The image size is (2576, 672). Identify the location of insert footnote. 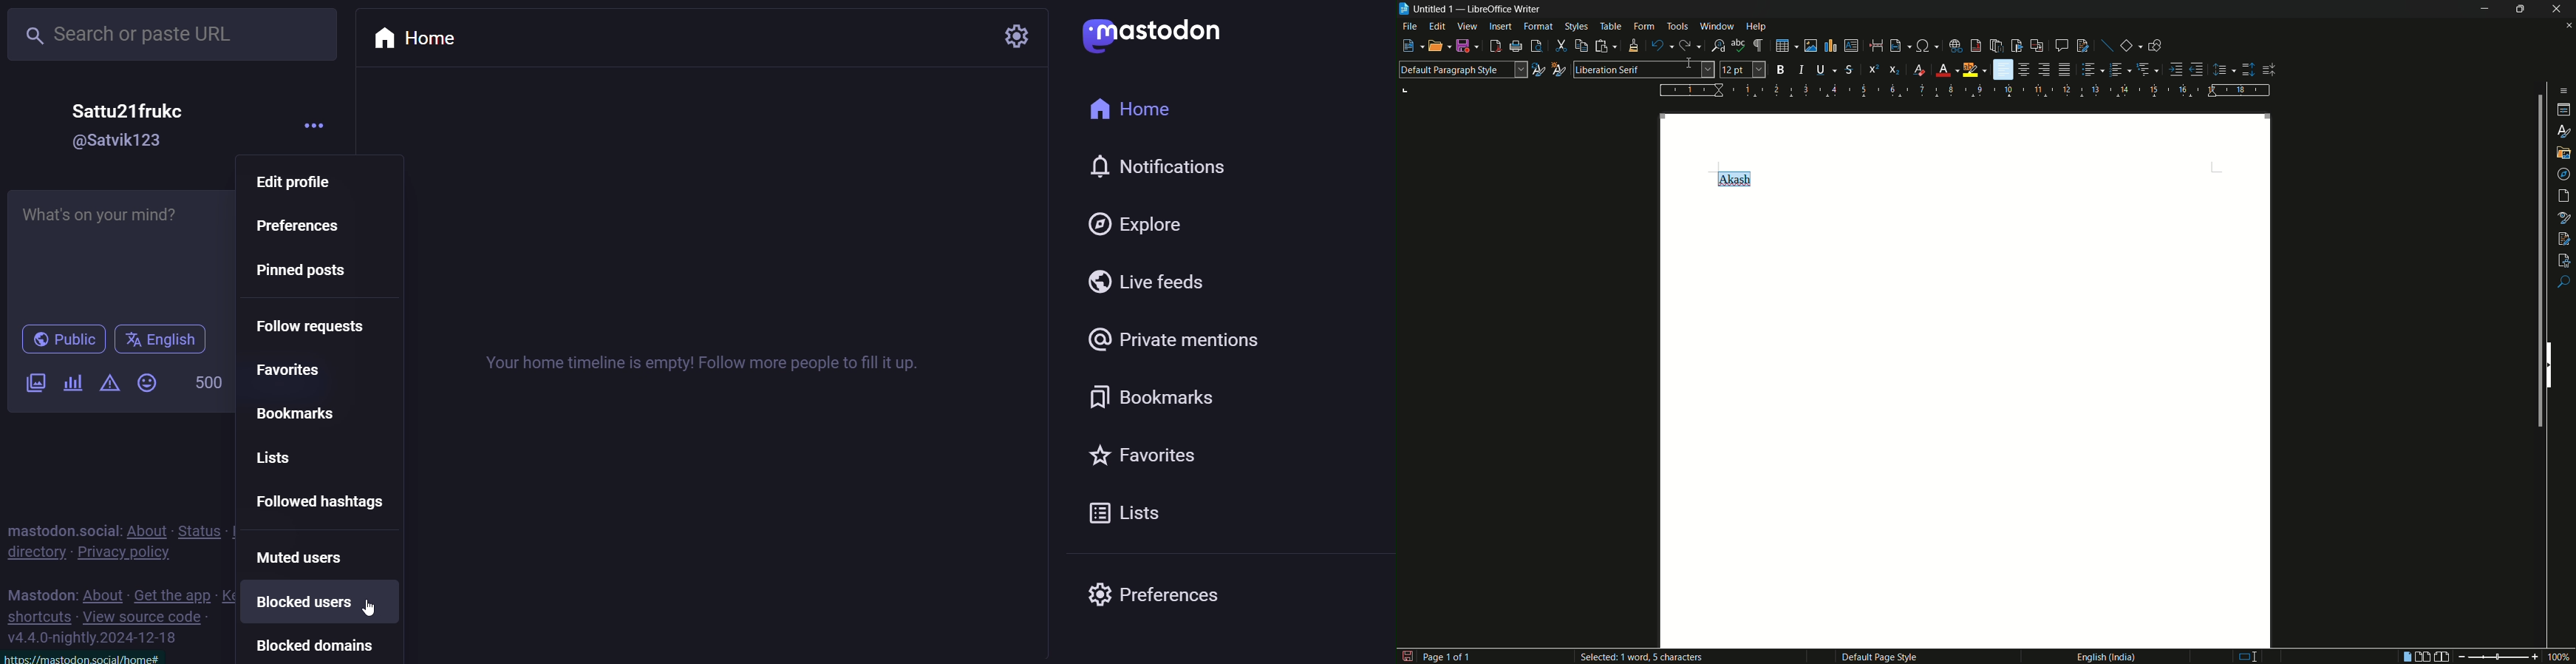
(1977, 45).